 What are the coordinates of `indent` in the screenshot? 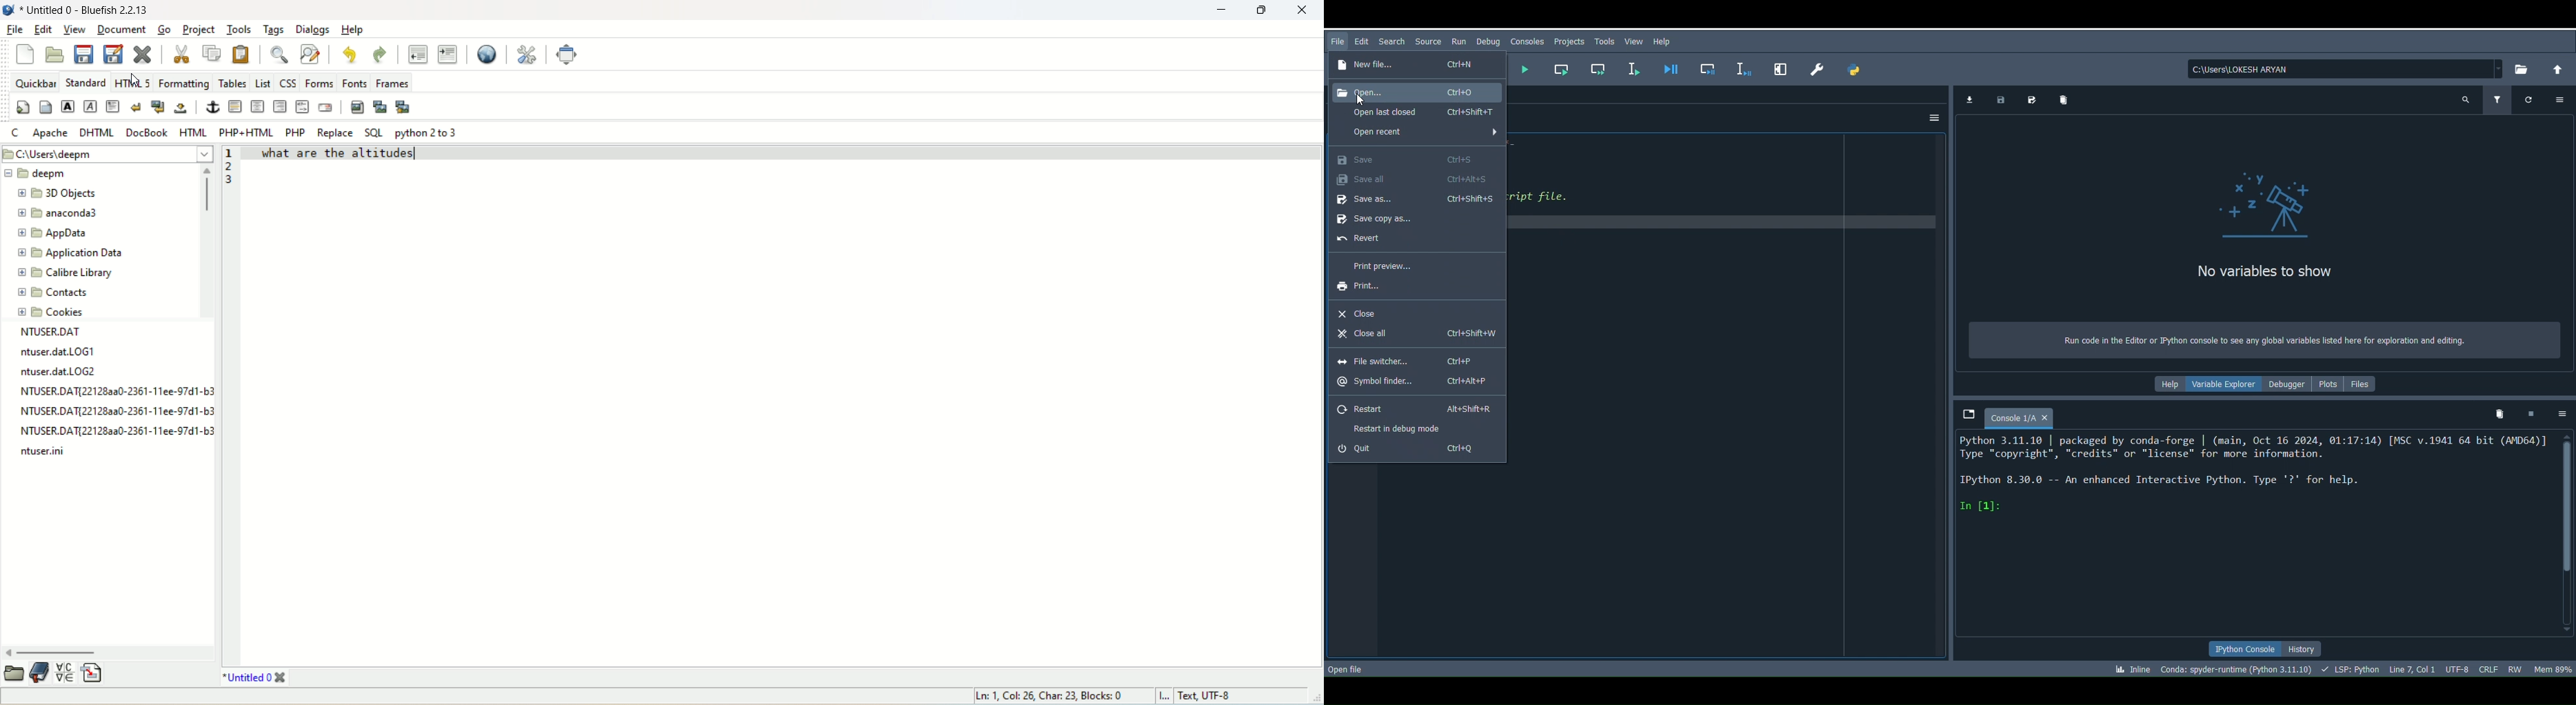 It's located at (447, 54).